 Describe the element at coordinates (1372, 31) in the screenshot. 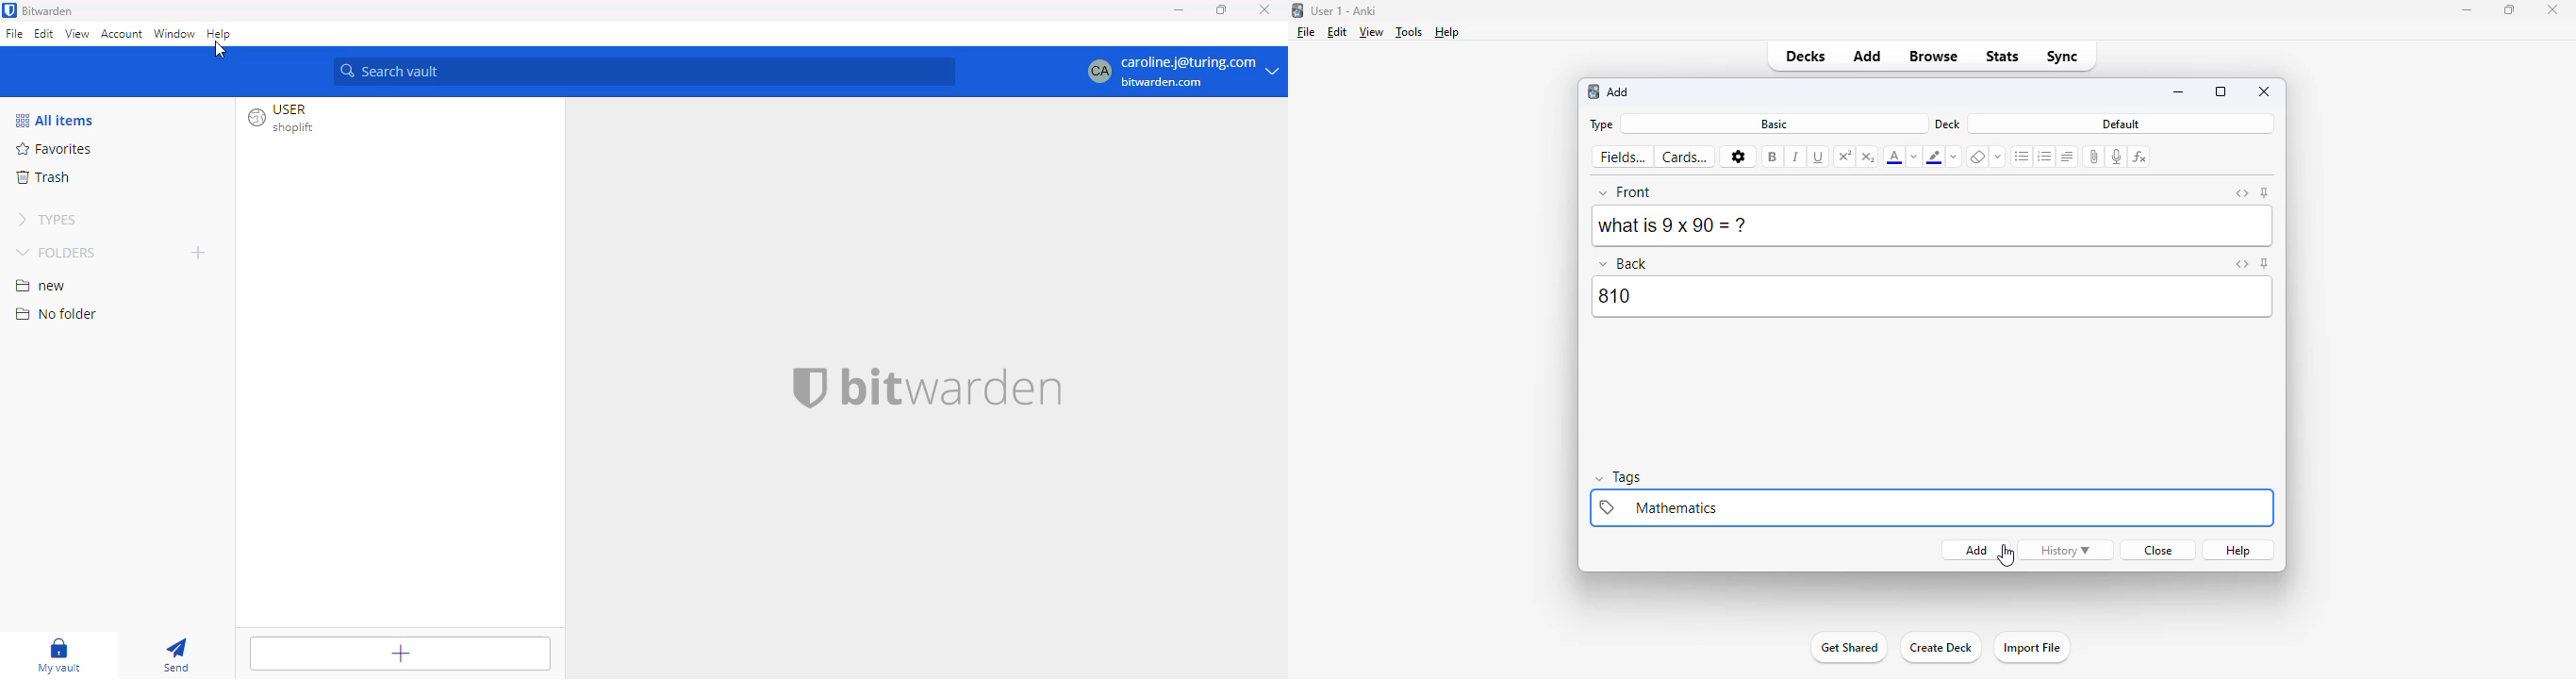

I see `view` at that location.